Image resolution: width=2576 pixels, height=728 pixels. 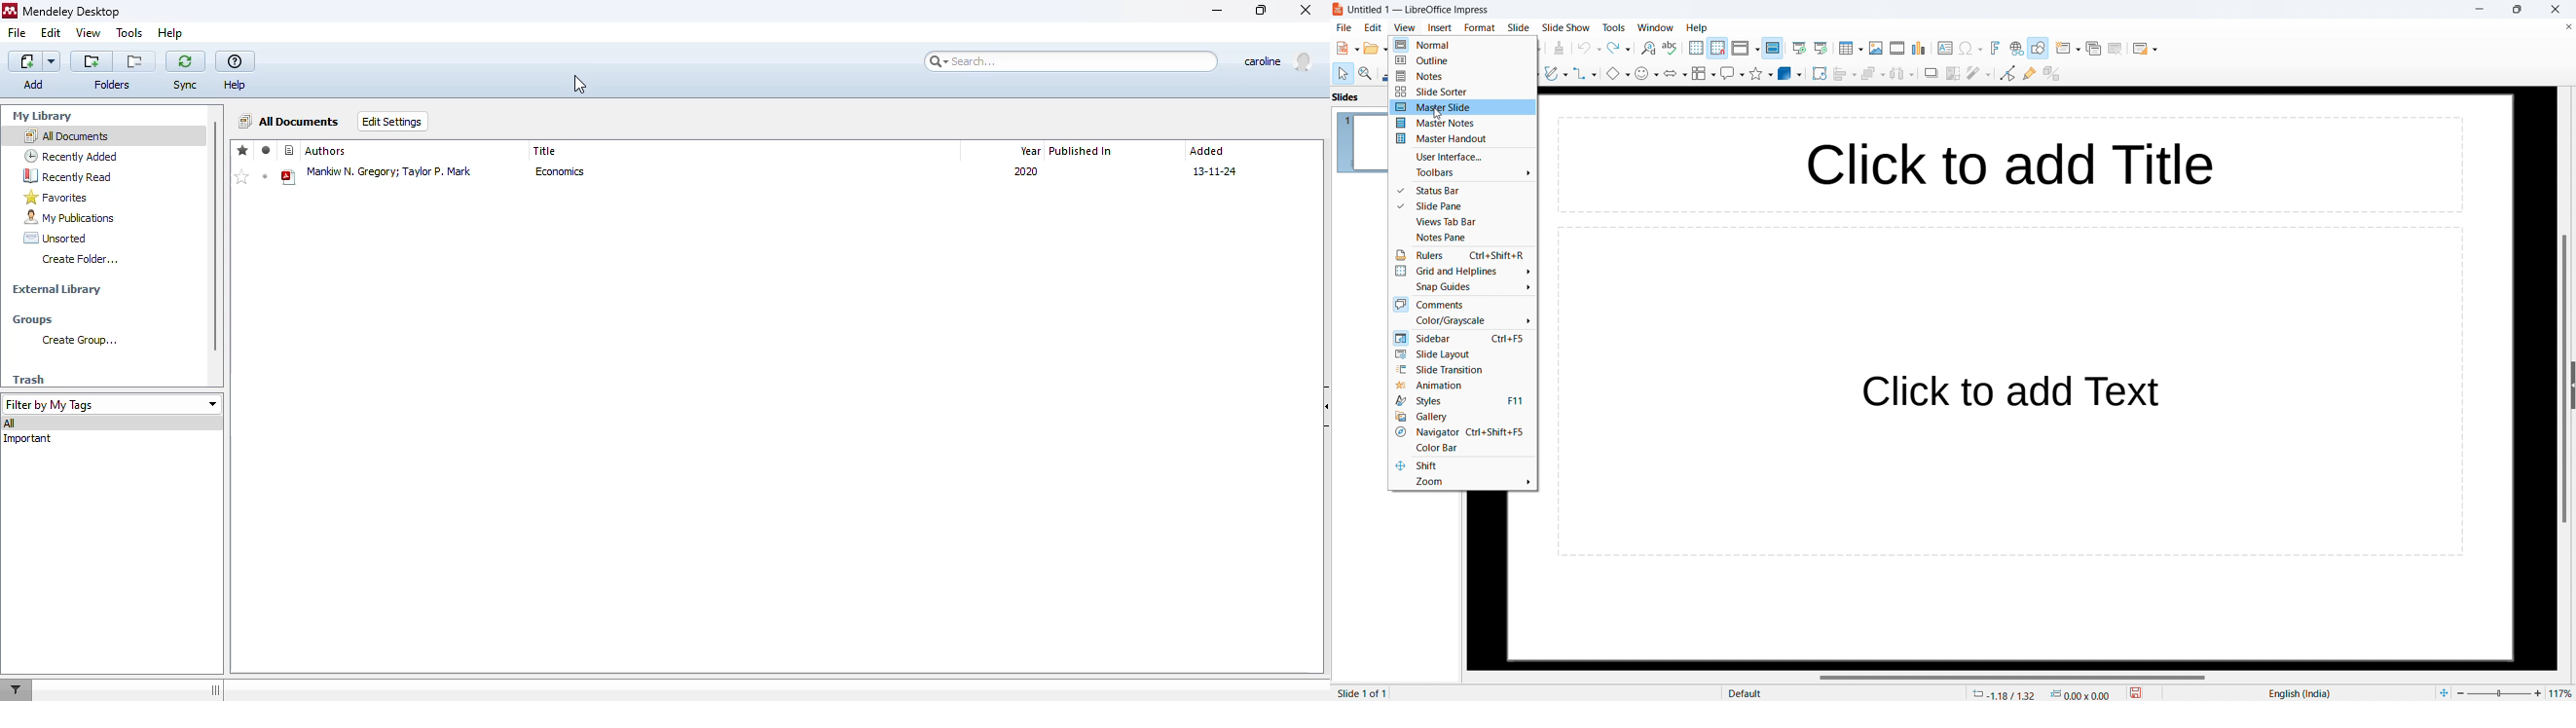 I want to click on year-2020, so click(x=1023, y=175).